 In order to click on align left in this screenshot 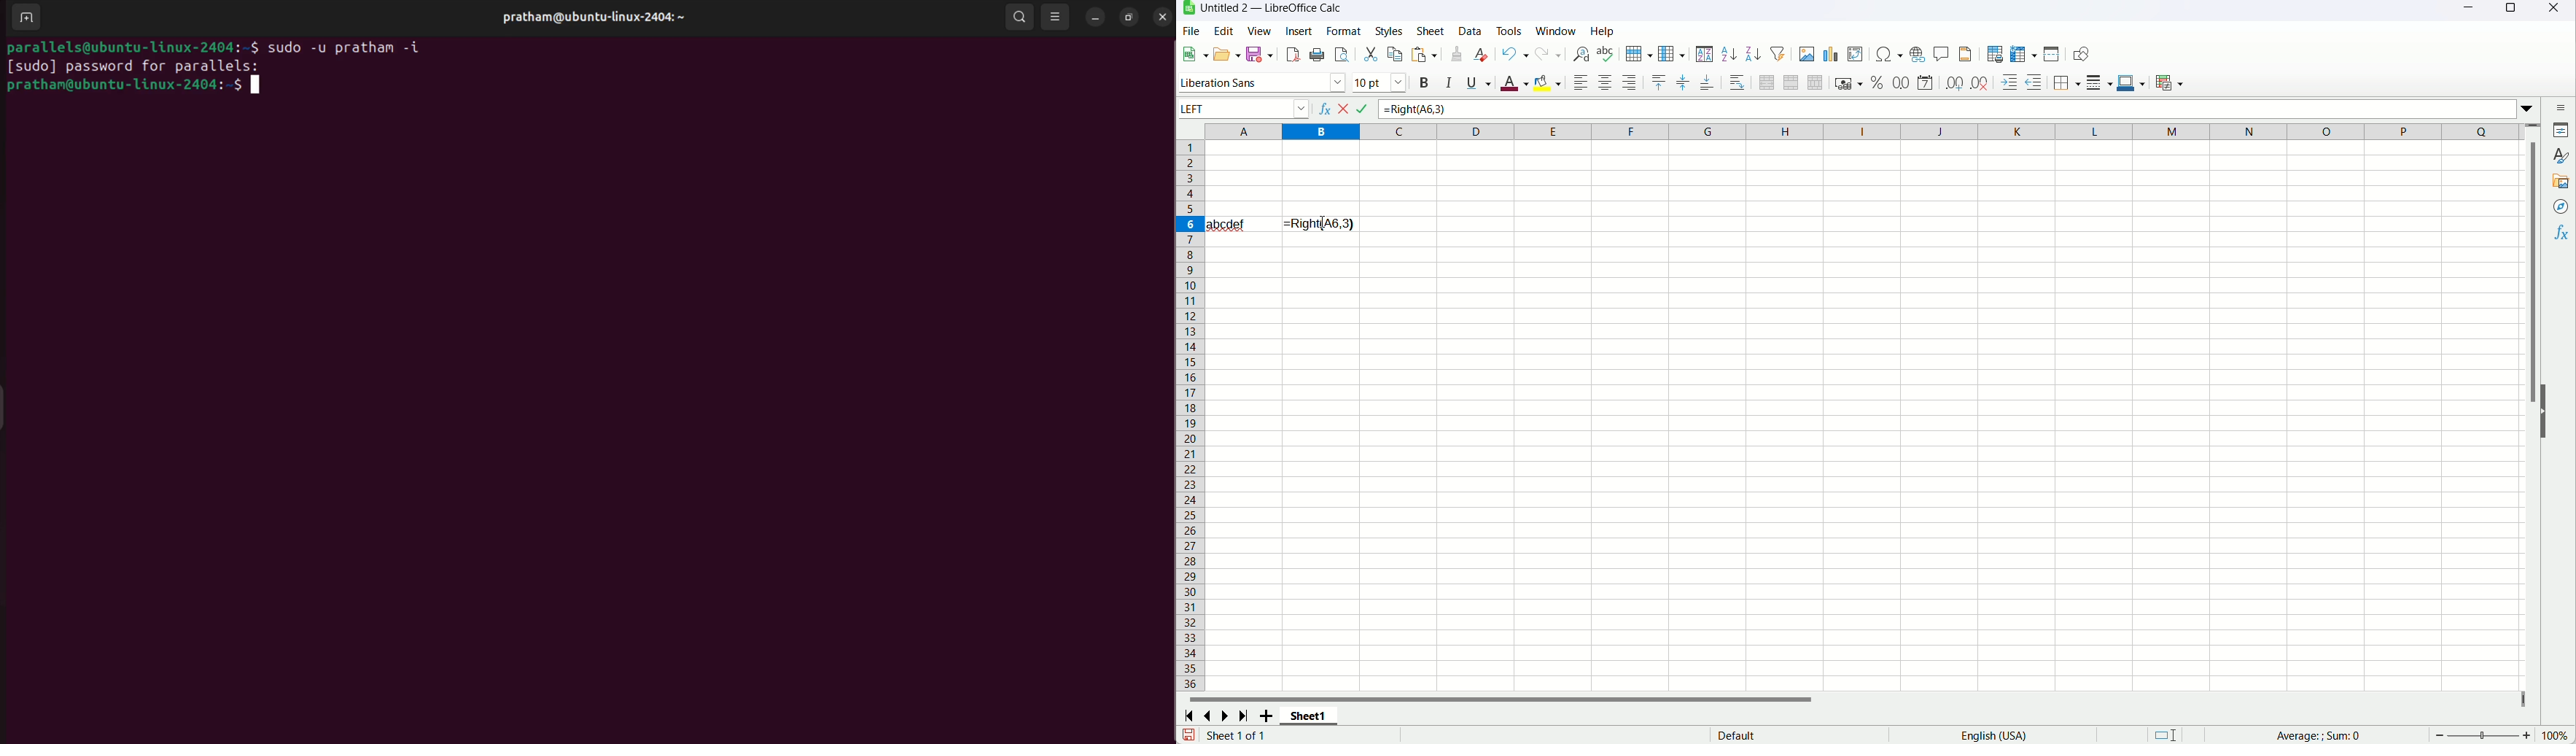, I will do `click(1580, 82)`.